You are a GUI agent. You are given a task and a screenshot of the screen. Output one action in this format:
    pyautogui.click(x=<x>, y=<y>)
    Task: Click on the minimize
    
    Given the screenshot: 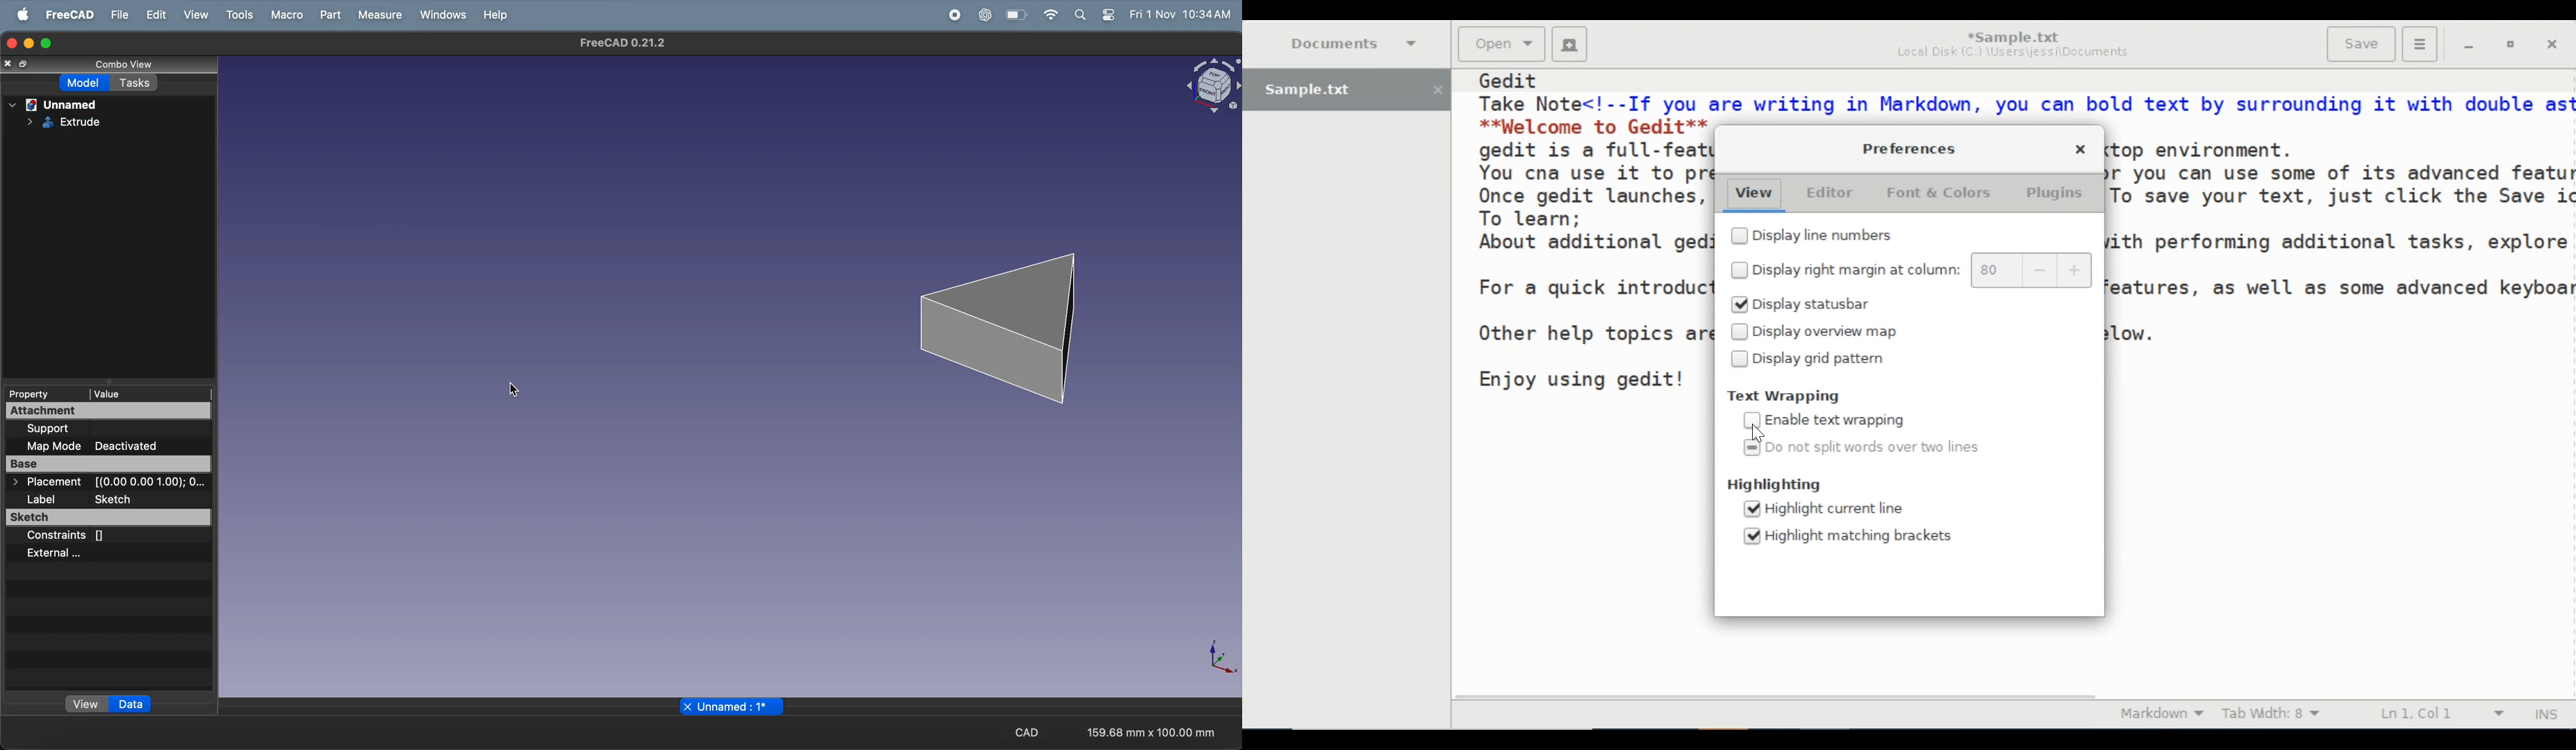 What is the action you would take?
    pyautogui.click(x=2470, y=43)
    